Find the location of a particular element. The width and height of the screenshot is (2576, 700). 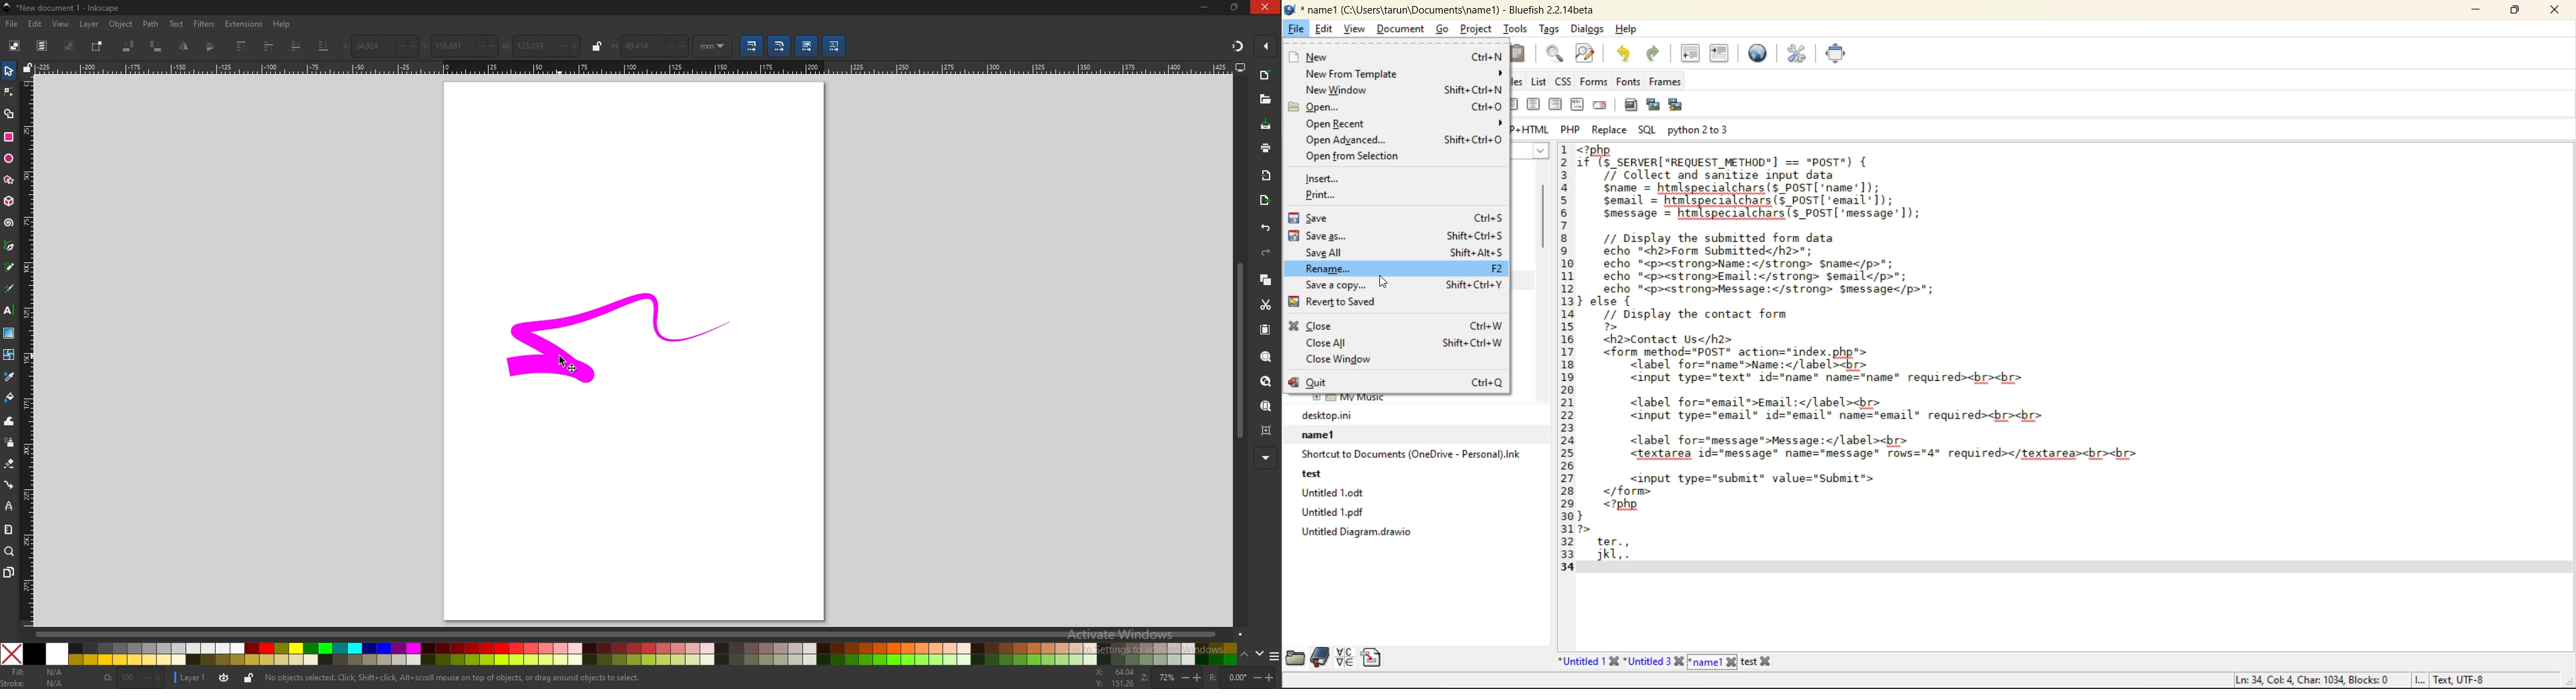

select all in all layers is located at coordinates (43, 45).